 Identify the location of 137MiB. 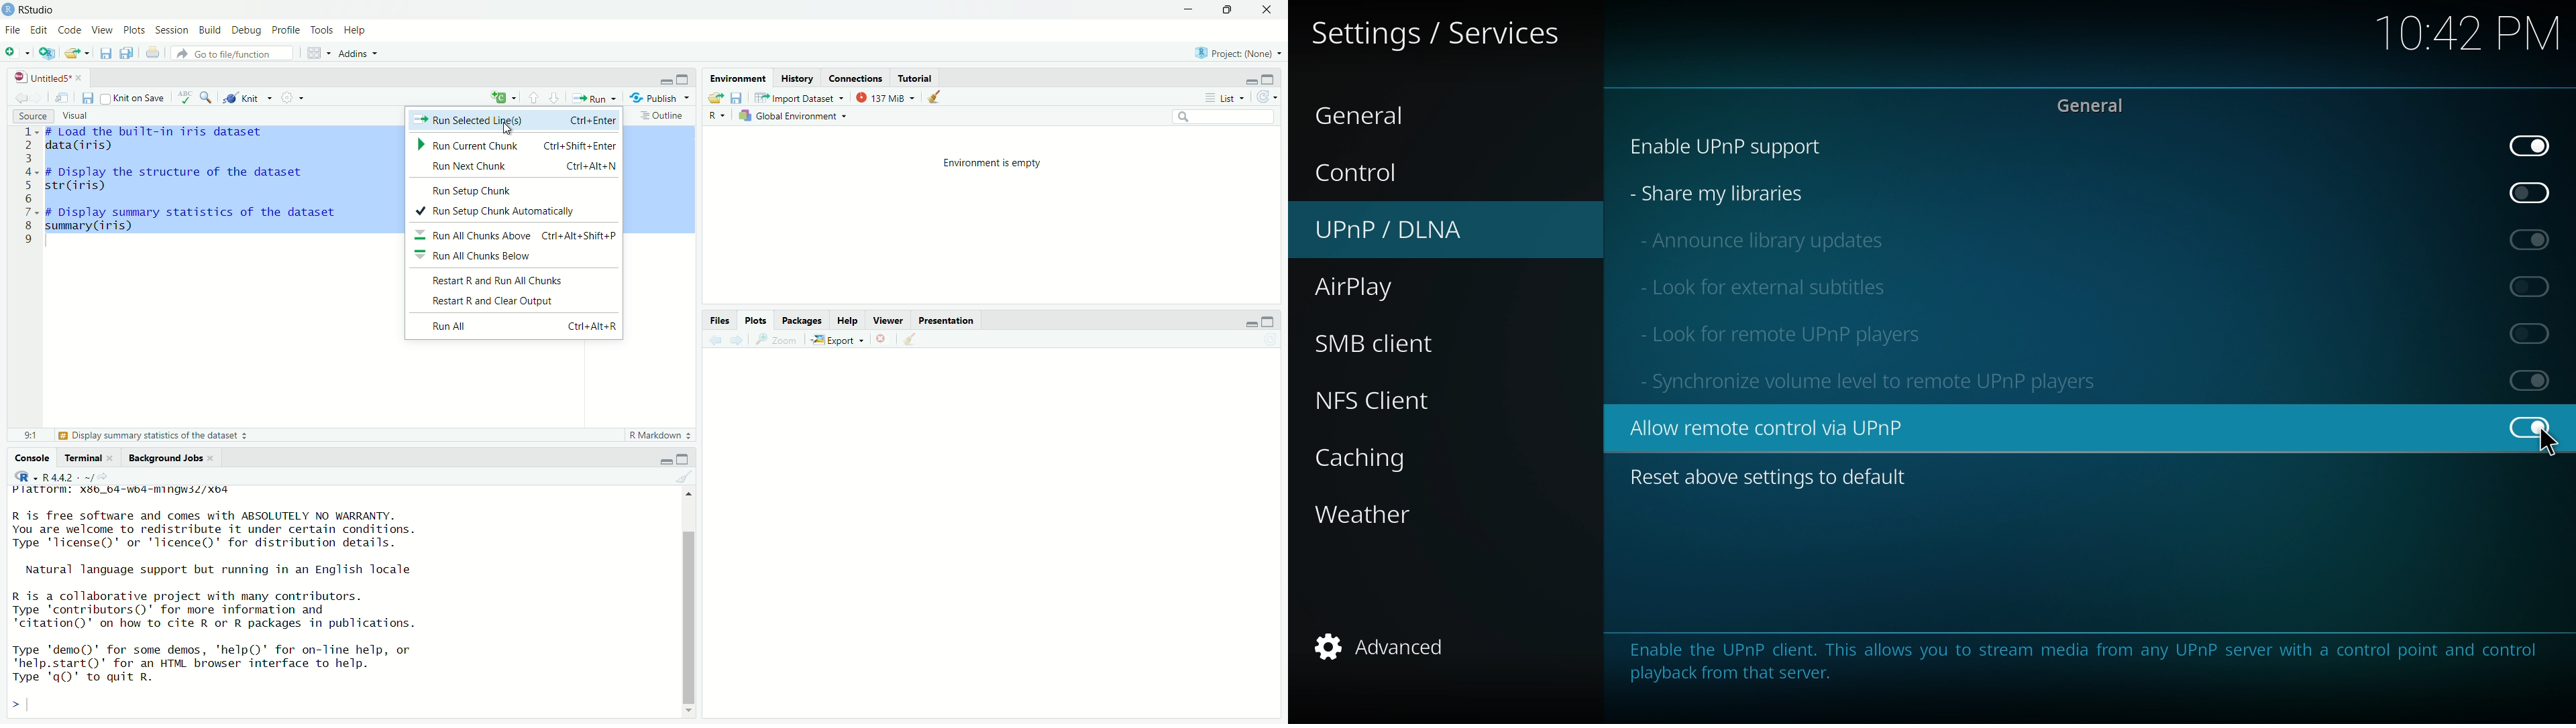
(885, 97).